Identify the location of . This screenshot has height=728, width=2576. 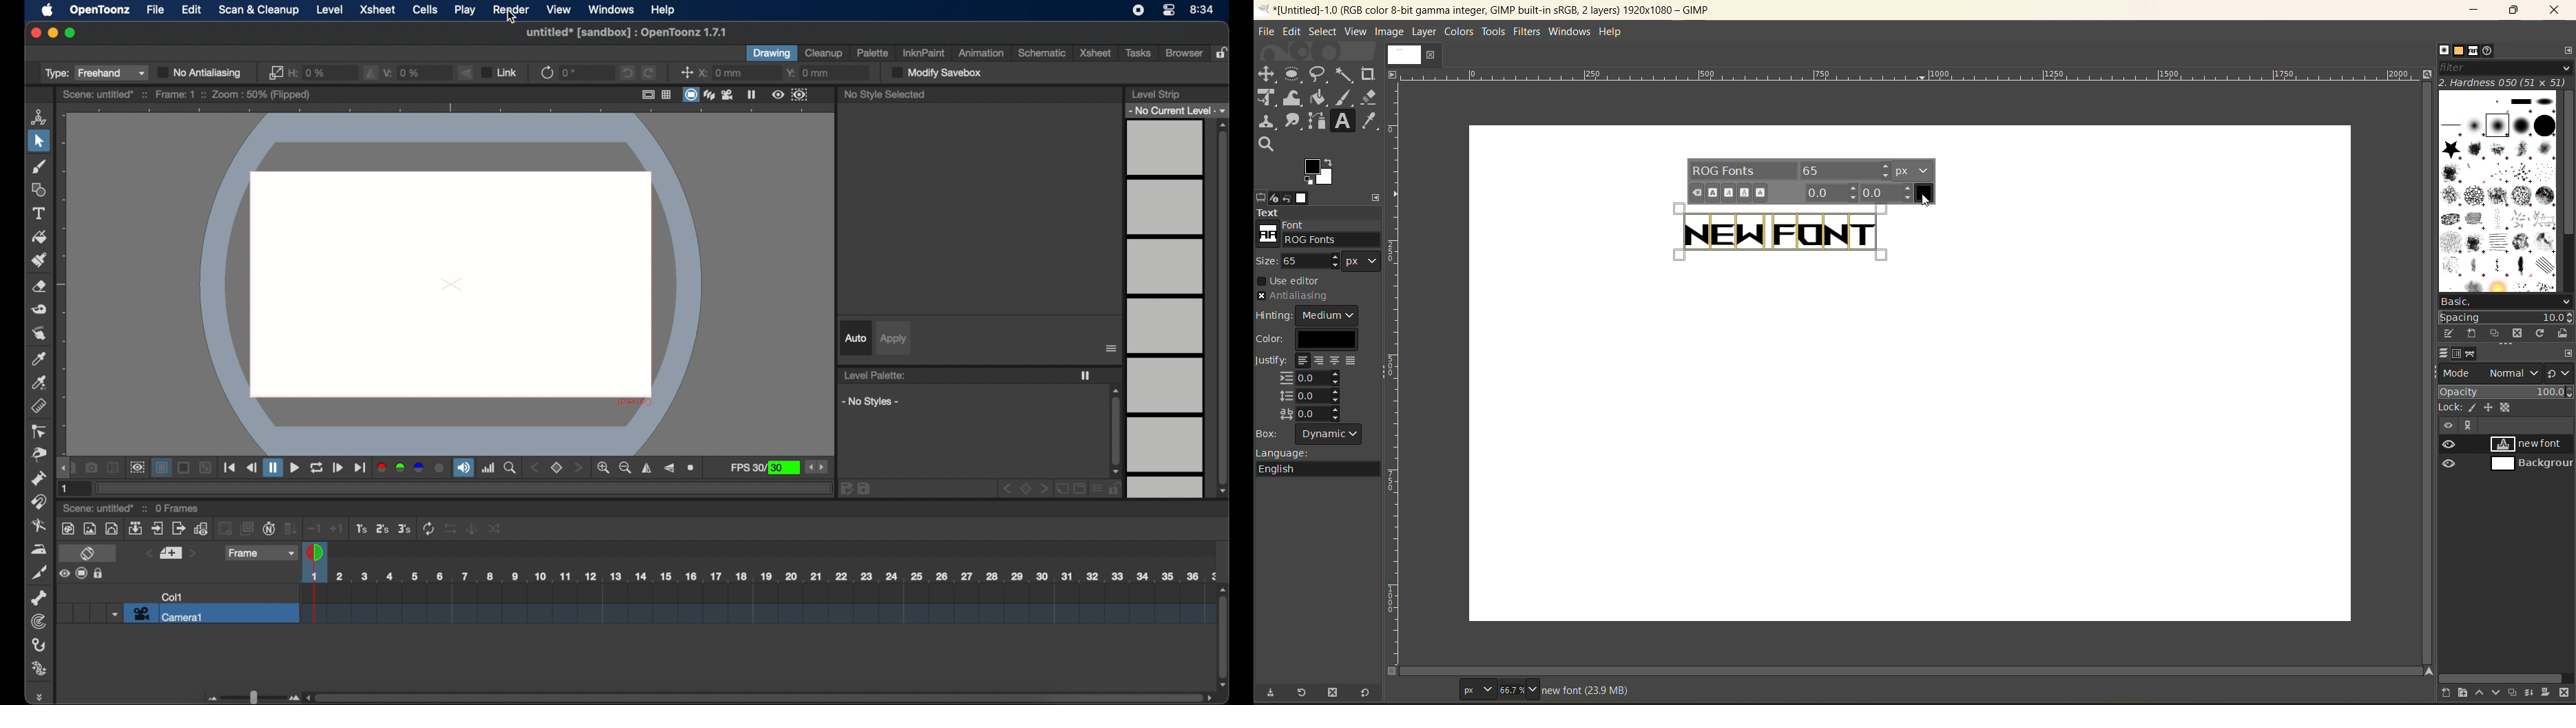
(114, 529).